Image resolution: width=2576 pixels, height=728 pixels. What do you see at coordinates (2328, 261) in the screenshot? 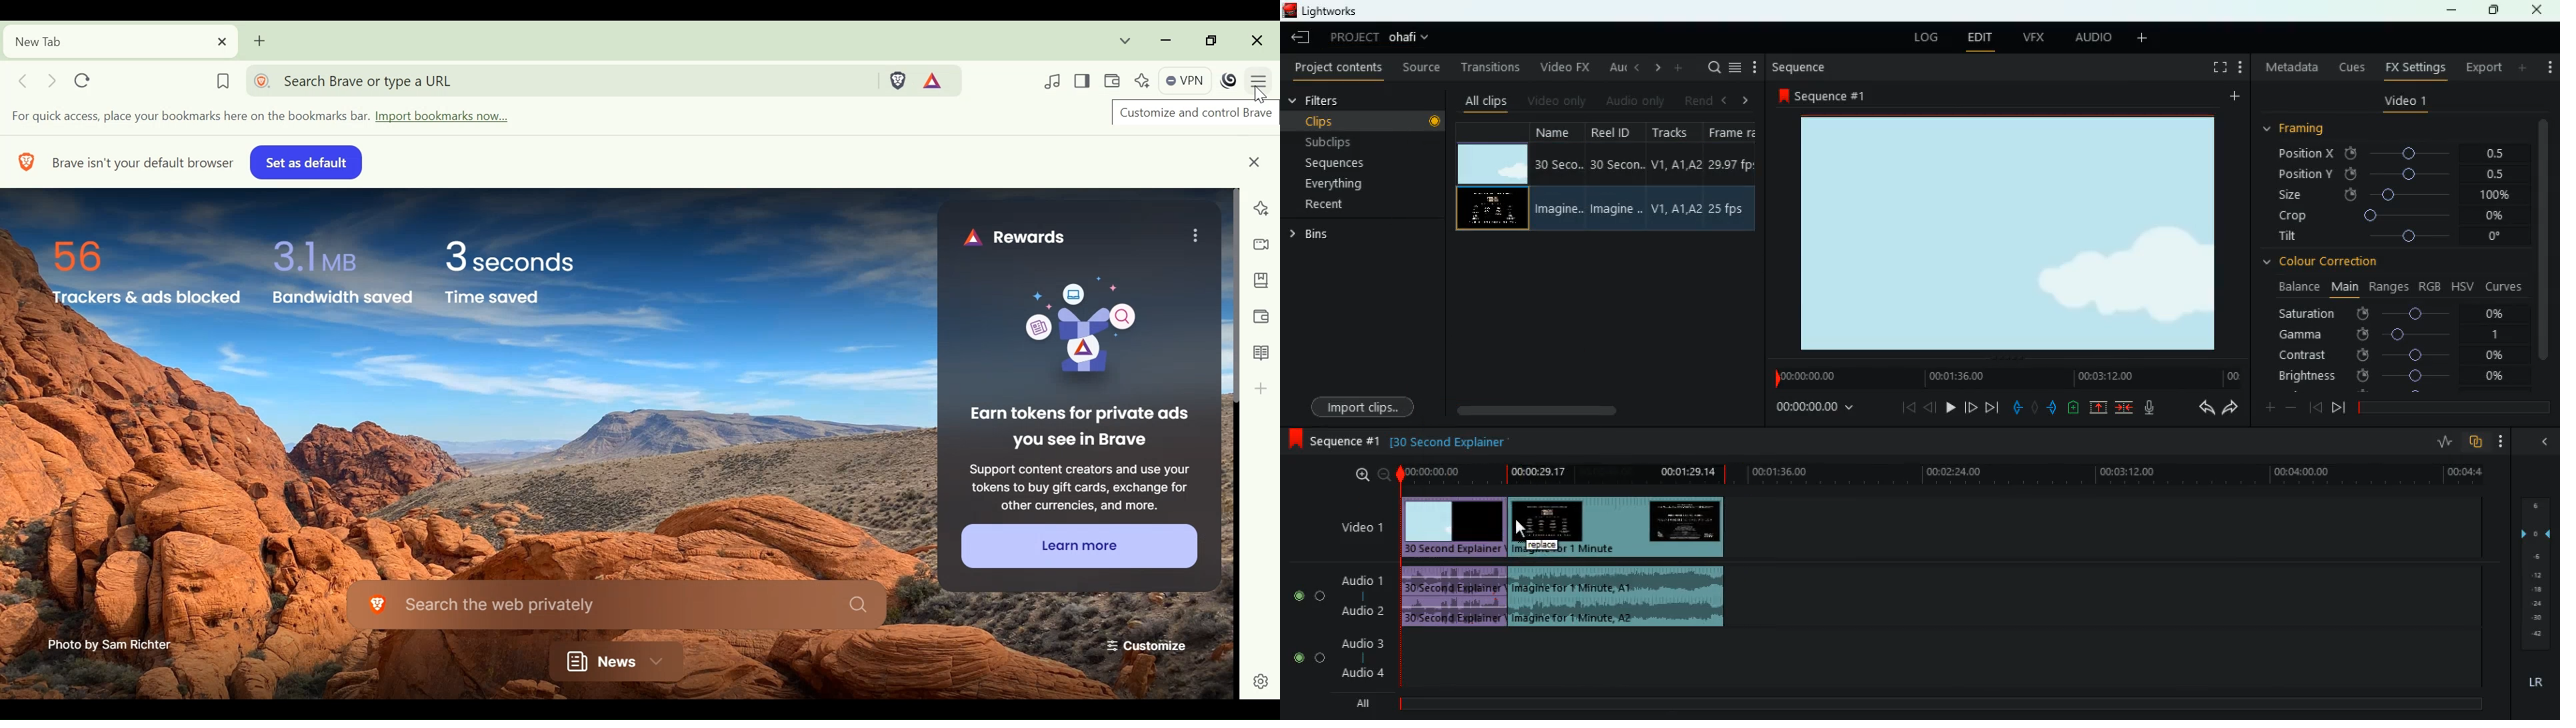
I see `colour correction` at bounding box center [2328, 261].